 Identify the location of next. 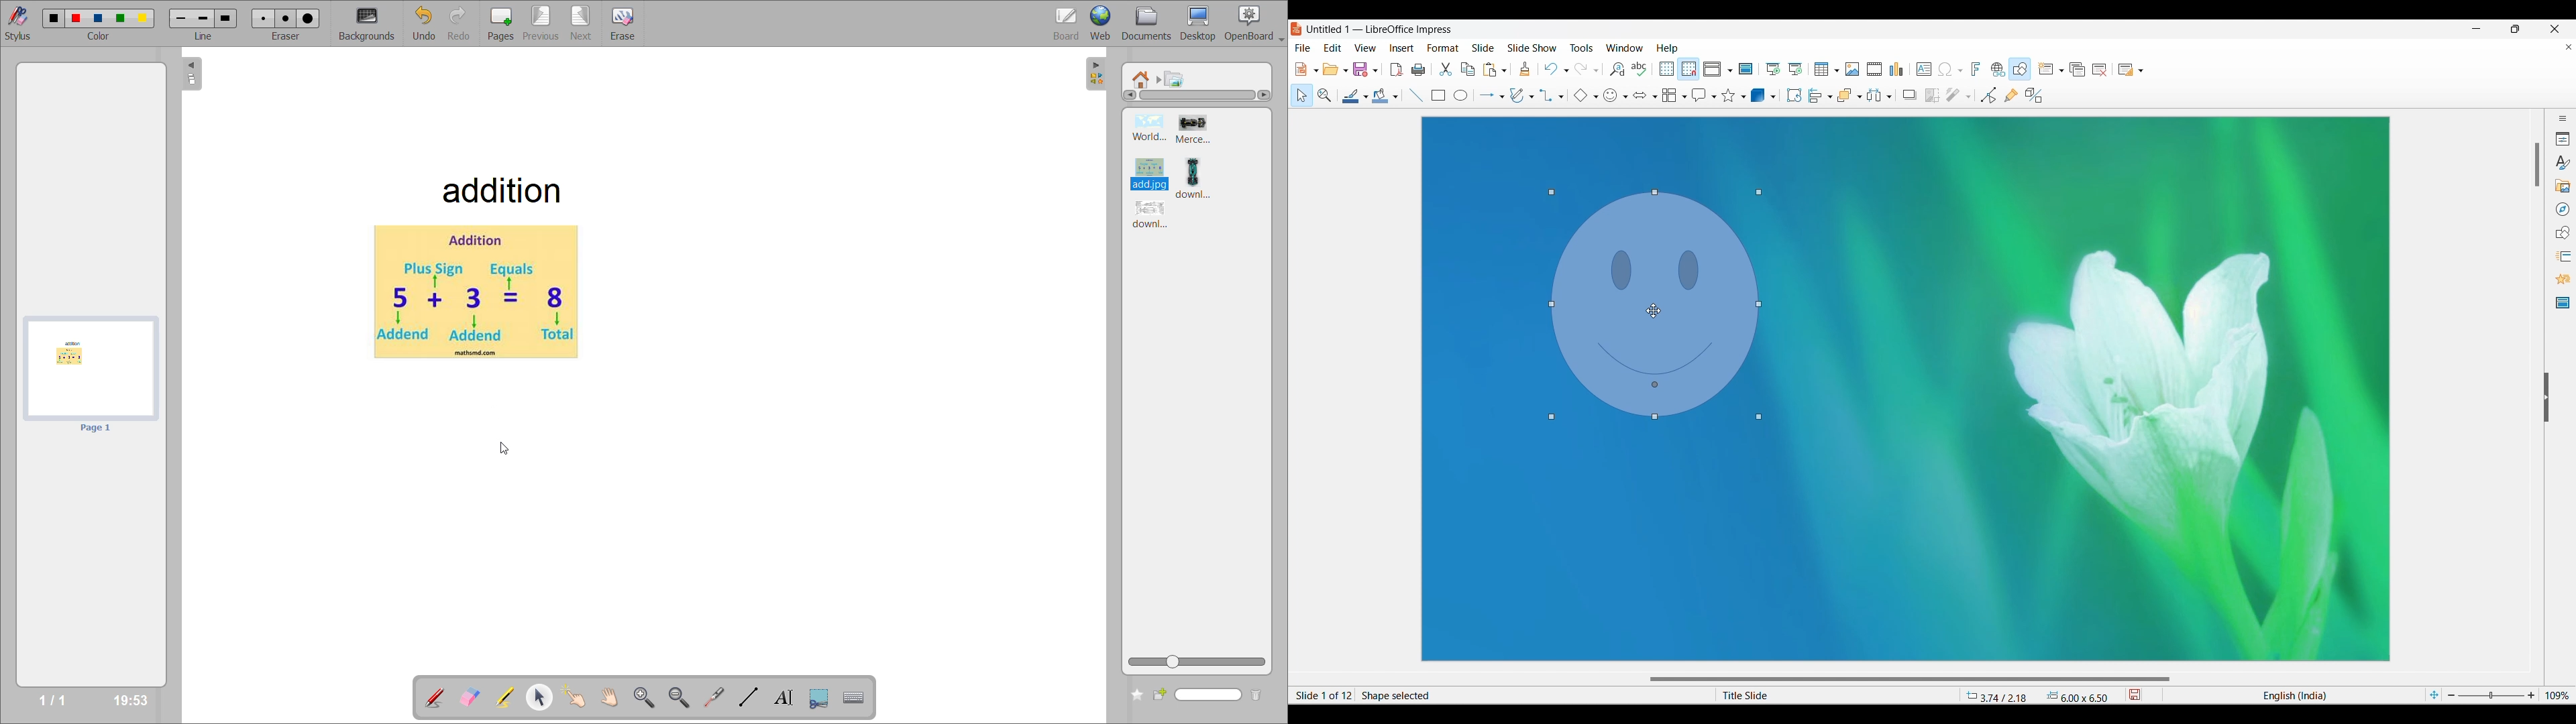
(582, 23).